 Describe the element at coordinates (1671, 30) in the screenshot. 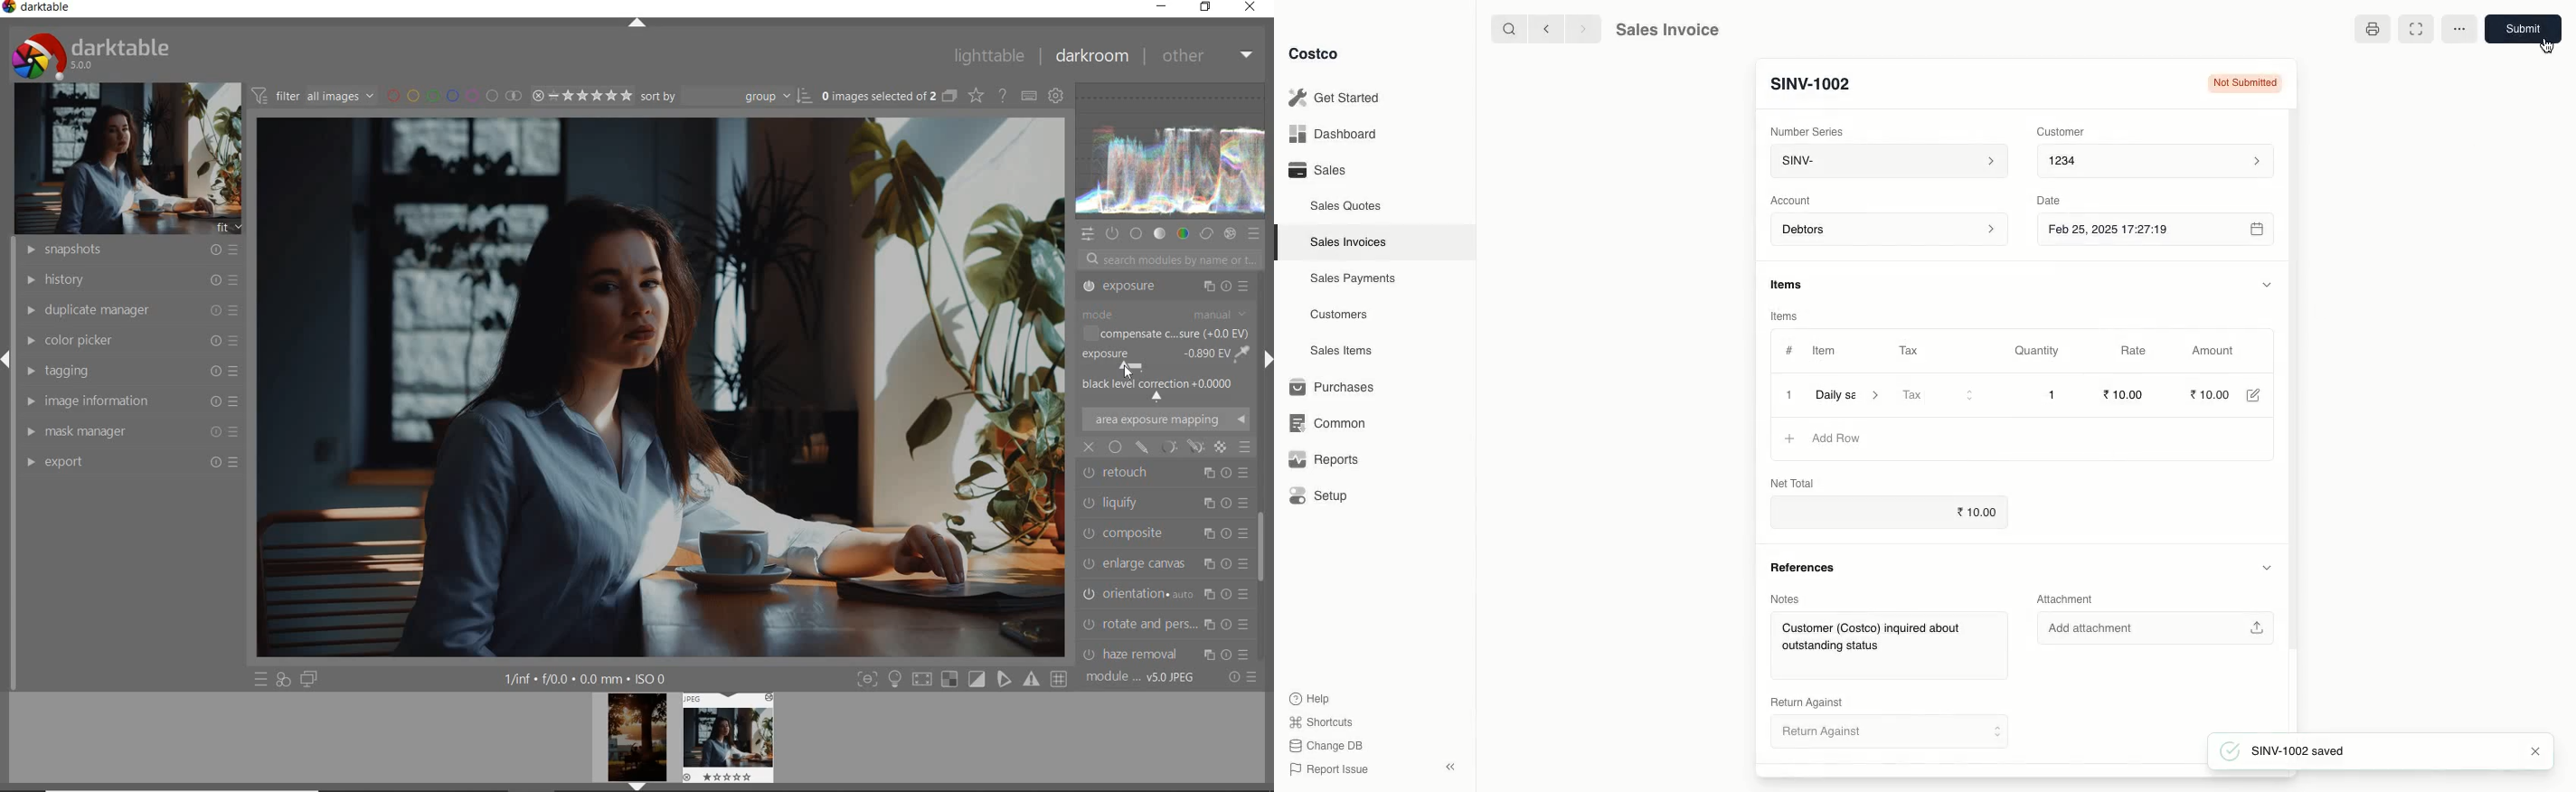

I see `Sales Invoice` at that location.